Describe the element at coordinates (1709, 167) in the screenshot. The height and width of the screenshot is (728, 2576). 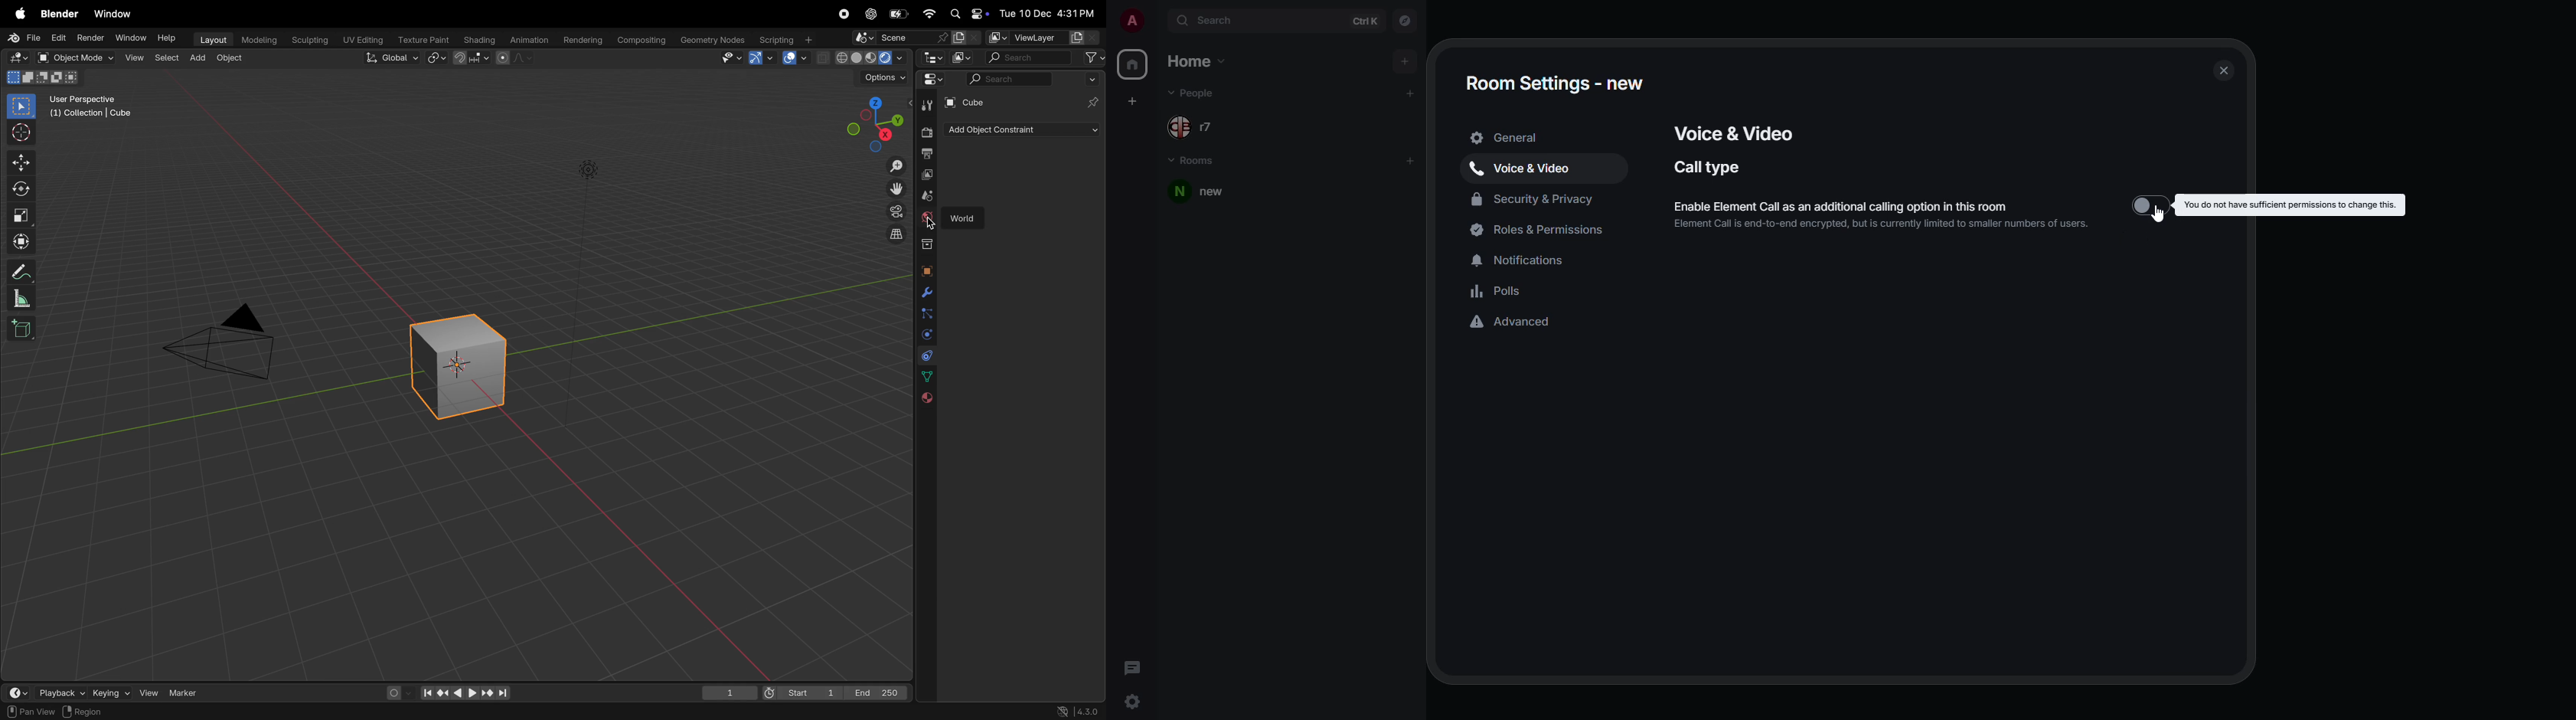
I see `call type` at that location.